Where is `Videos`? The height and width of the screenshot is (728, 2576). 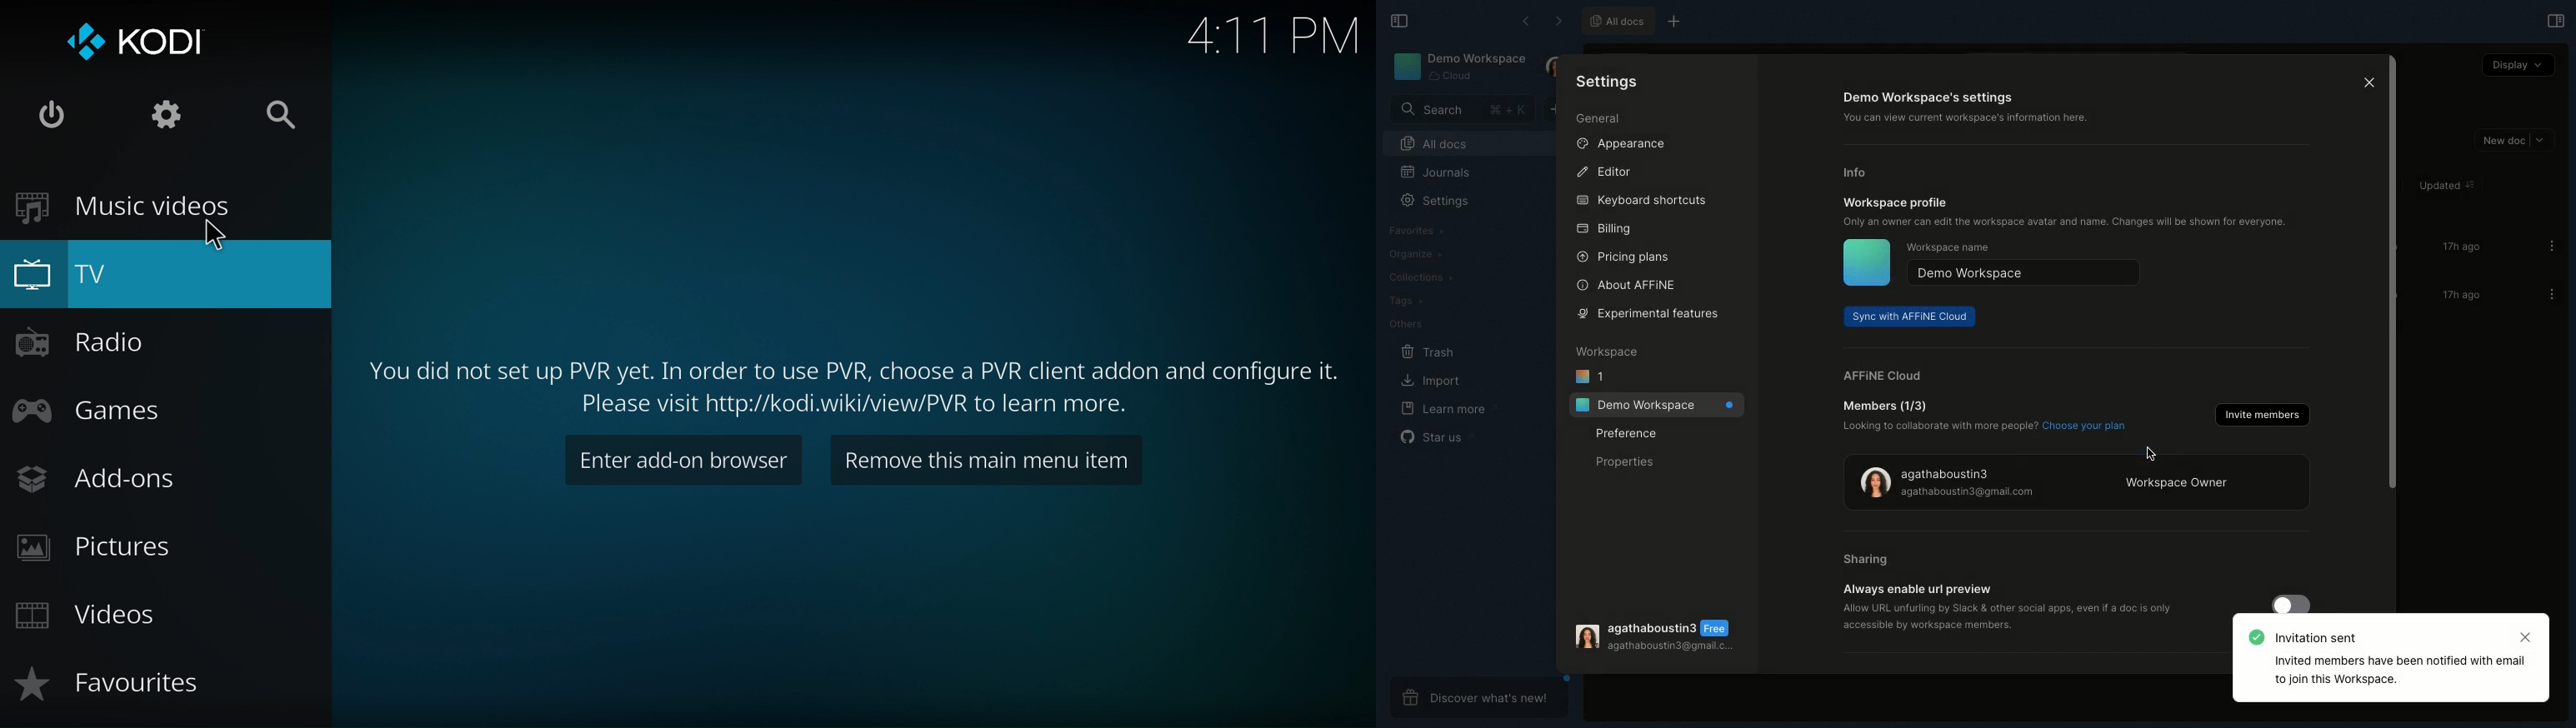 Videos is located at coordinates (165, 614).